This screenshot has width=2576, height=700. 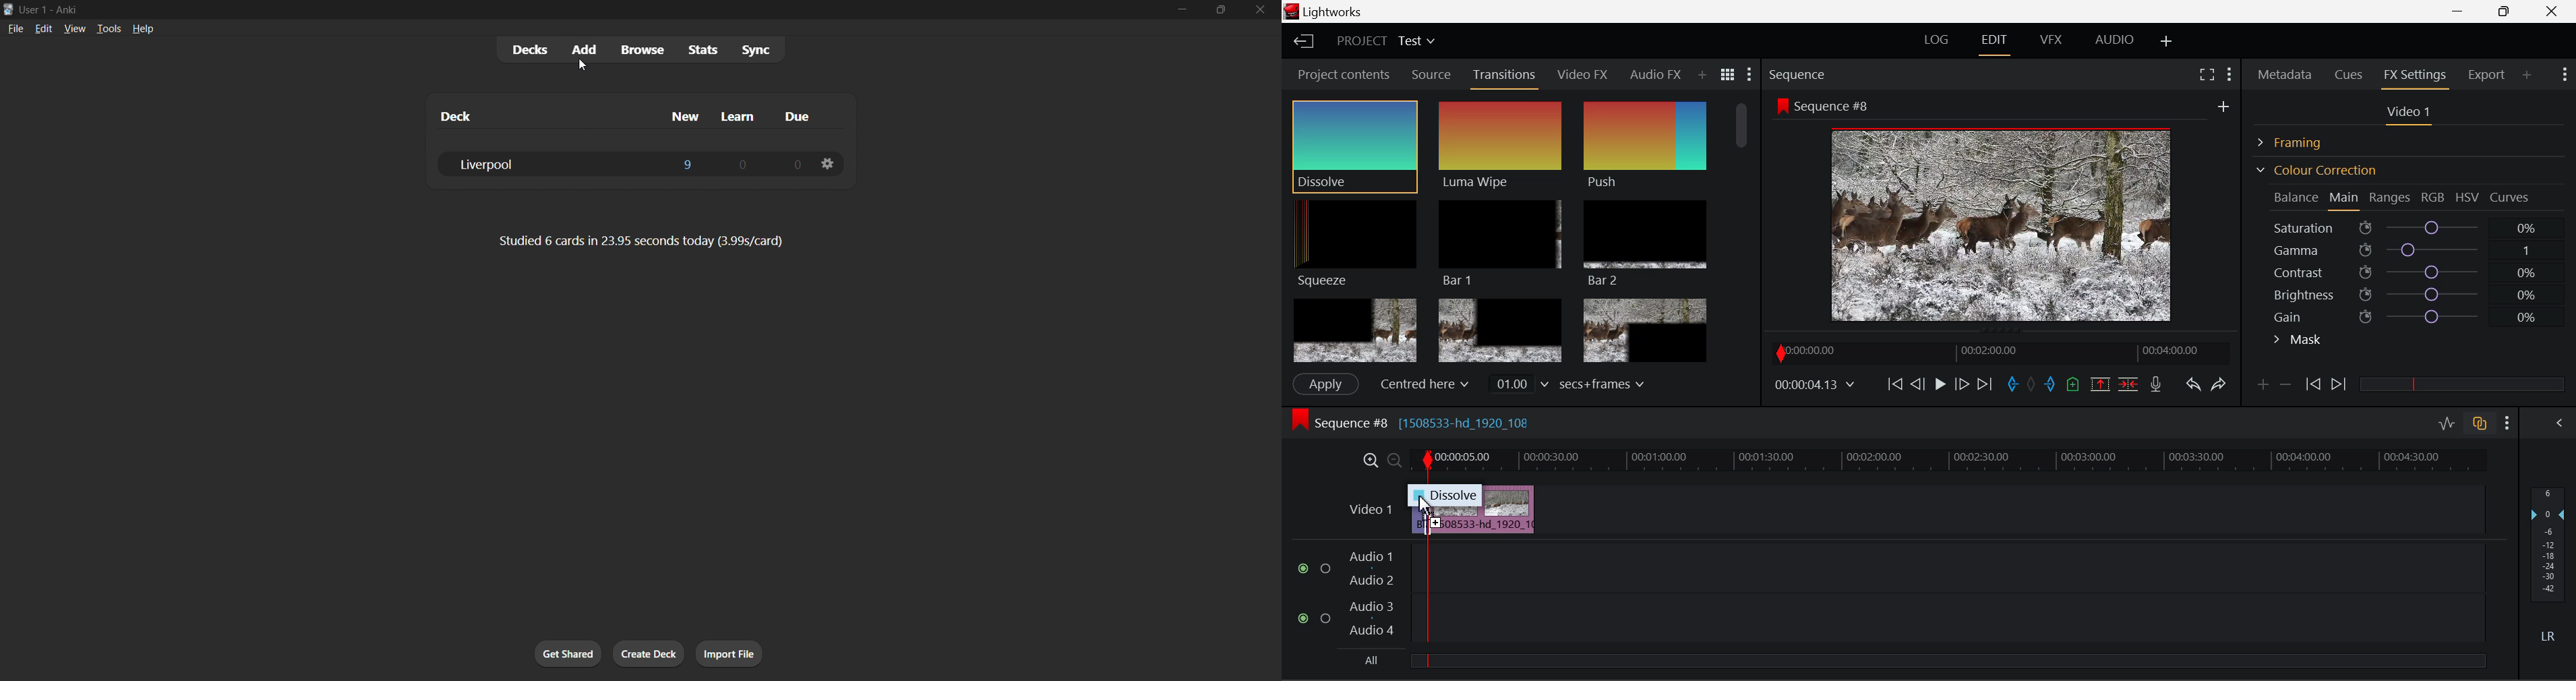 I want to click on Decibel Gain, so click(x=2547, y=568).